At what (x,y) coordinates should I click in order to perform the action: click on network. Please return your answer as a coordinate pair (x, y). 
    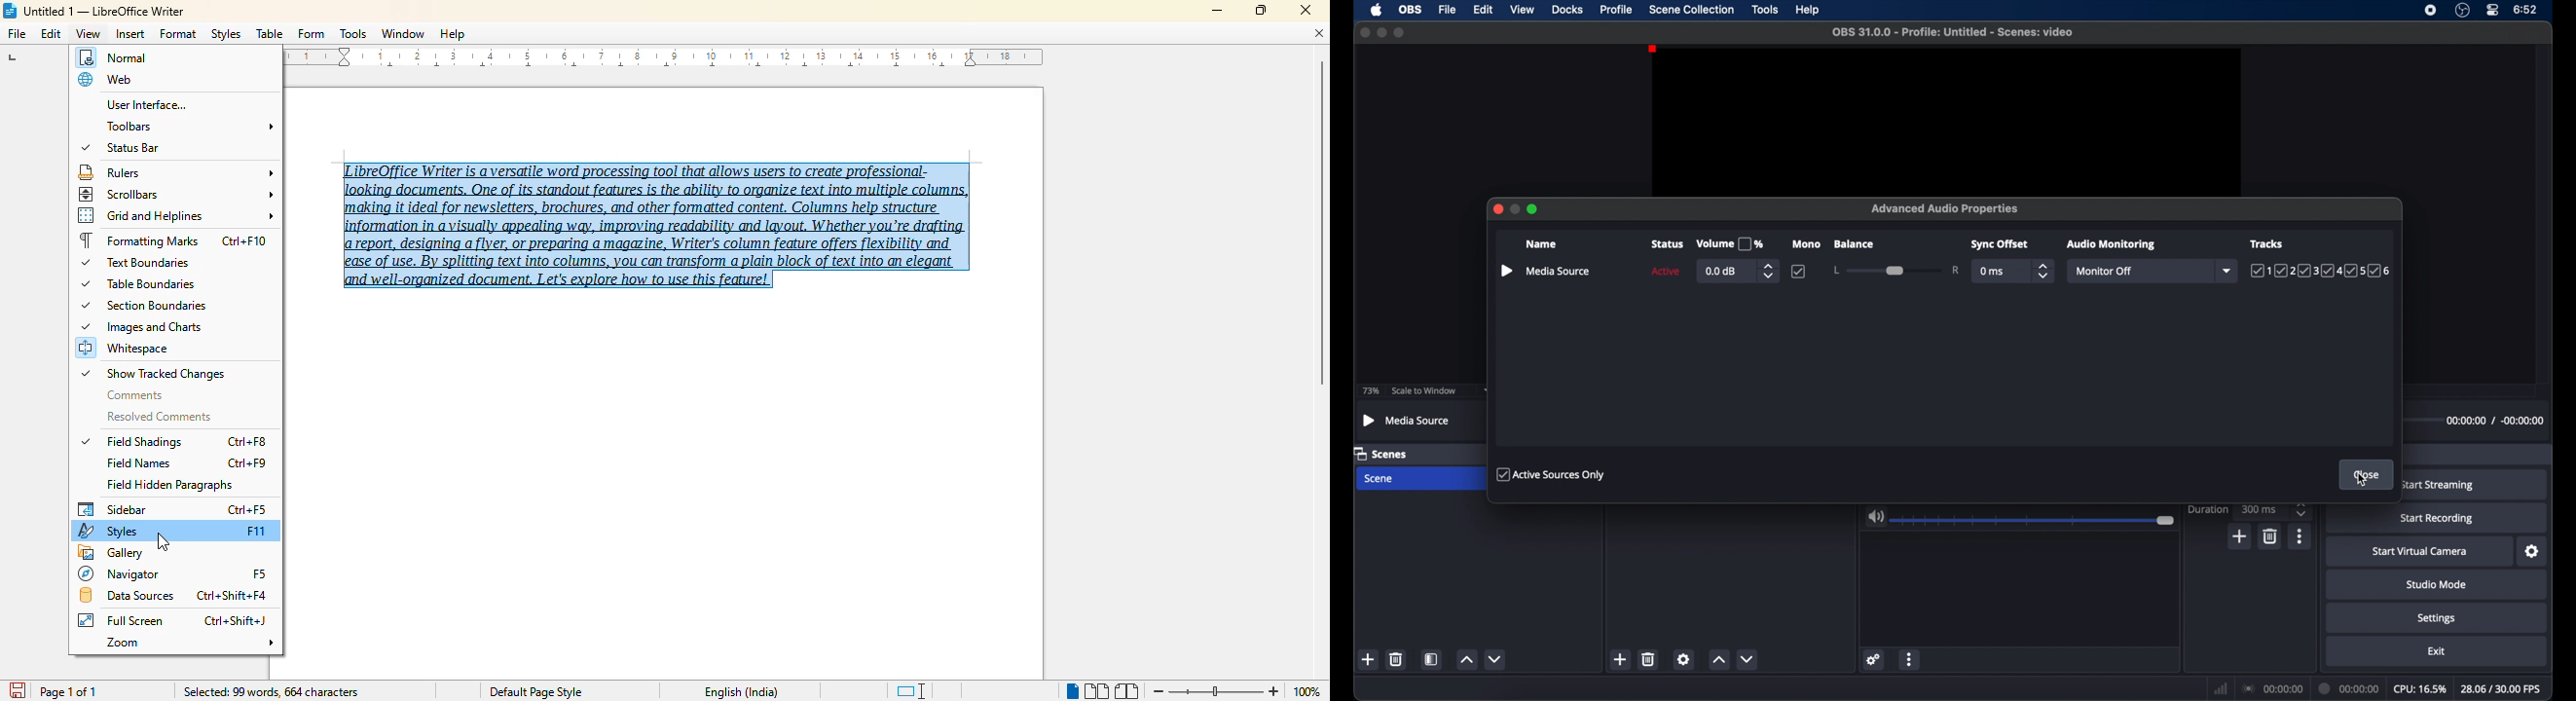
    Looking at the image, I should click on (2220, 689).